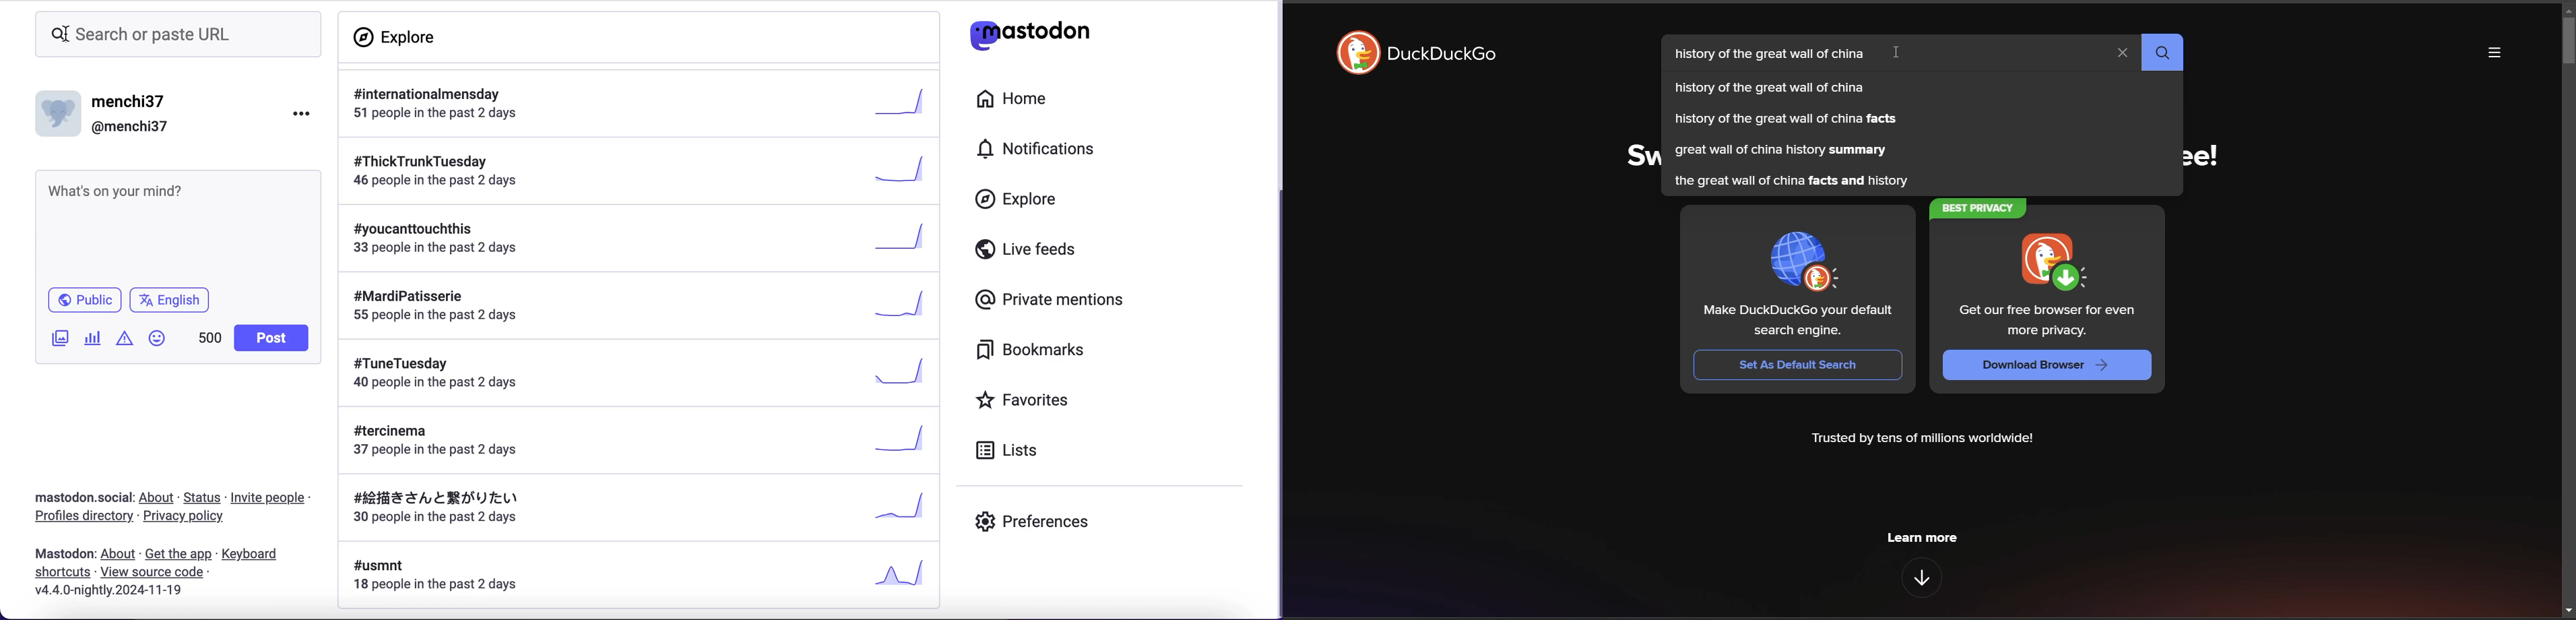 This screenshot has height=644, width=2576. What do you see at coordinates (63, 573) in the screenshot?
I see `shortcuts` at bounding box center [63, 573].